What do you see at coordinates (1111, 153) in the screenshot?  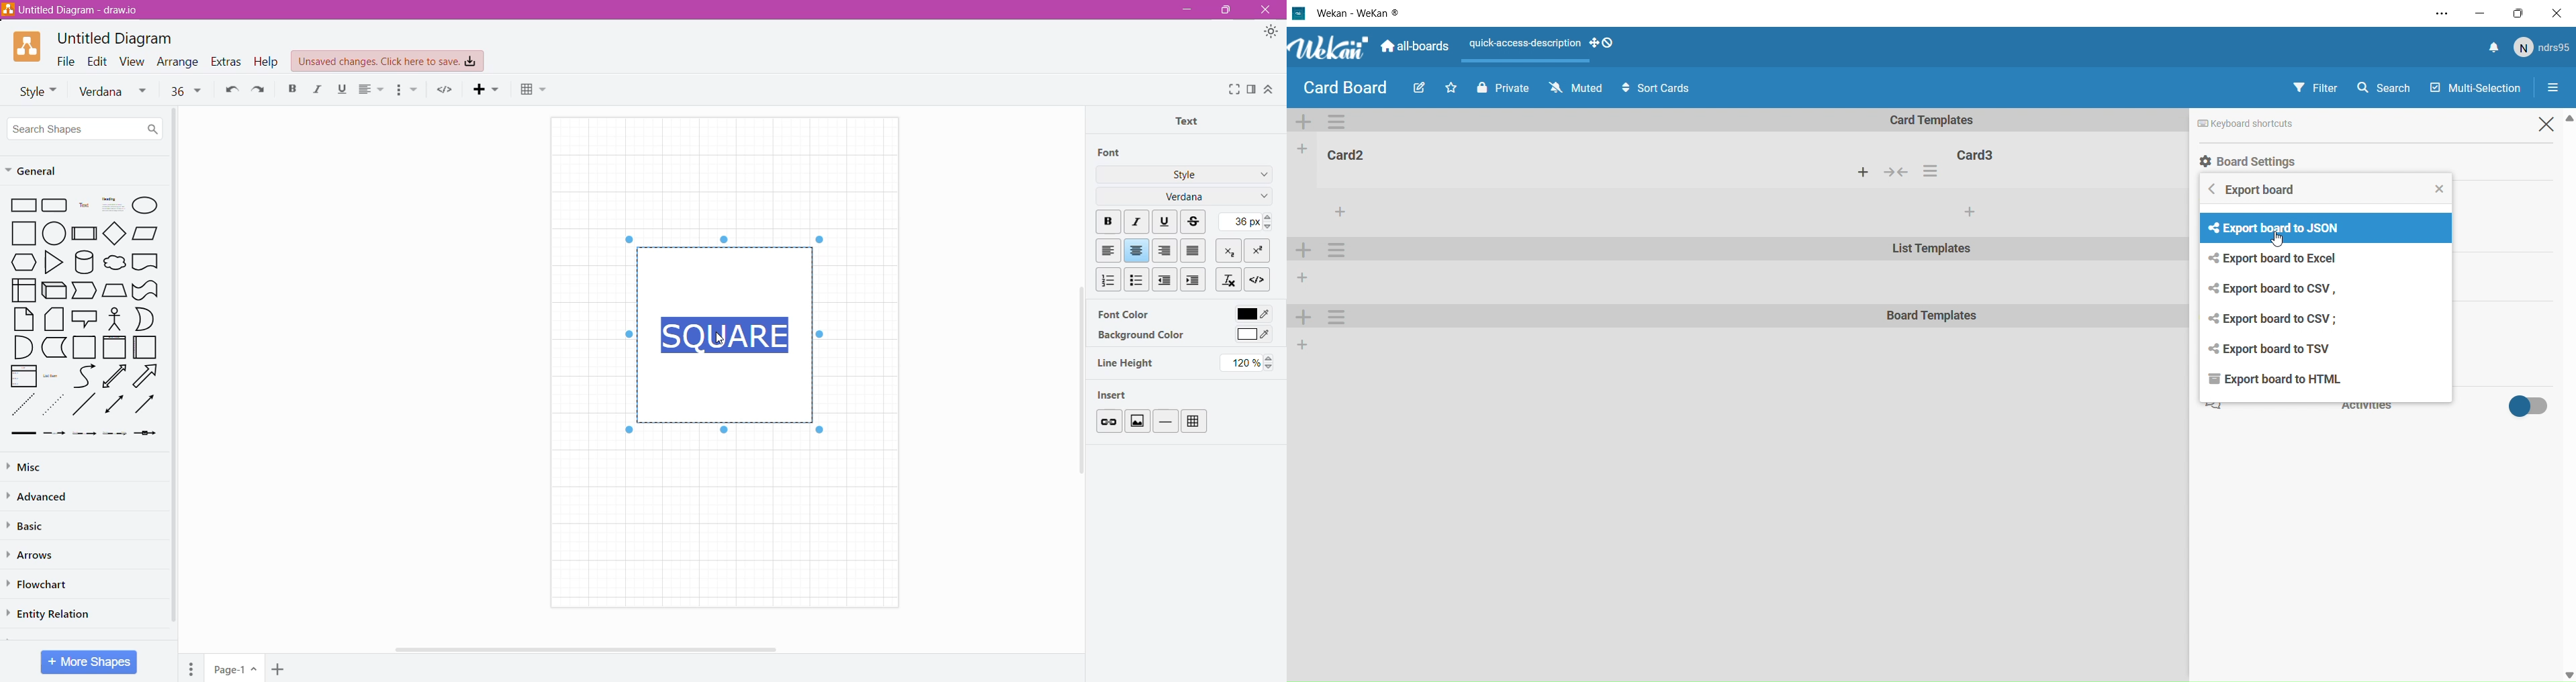 I see `Font` at bounding box center [1111, 153].